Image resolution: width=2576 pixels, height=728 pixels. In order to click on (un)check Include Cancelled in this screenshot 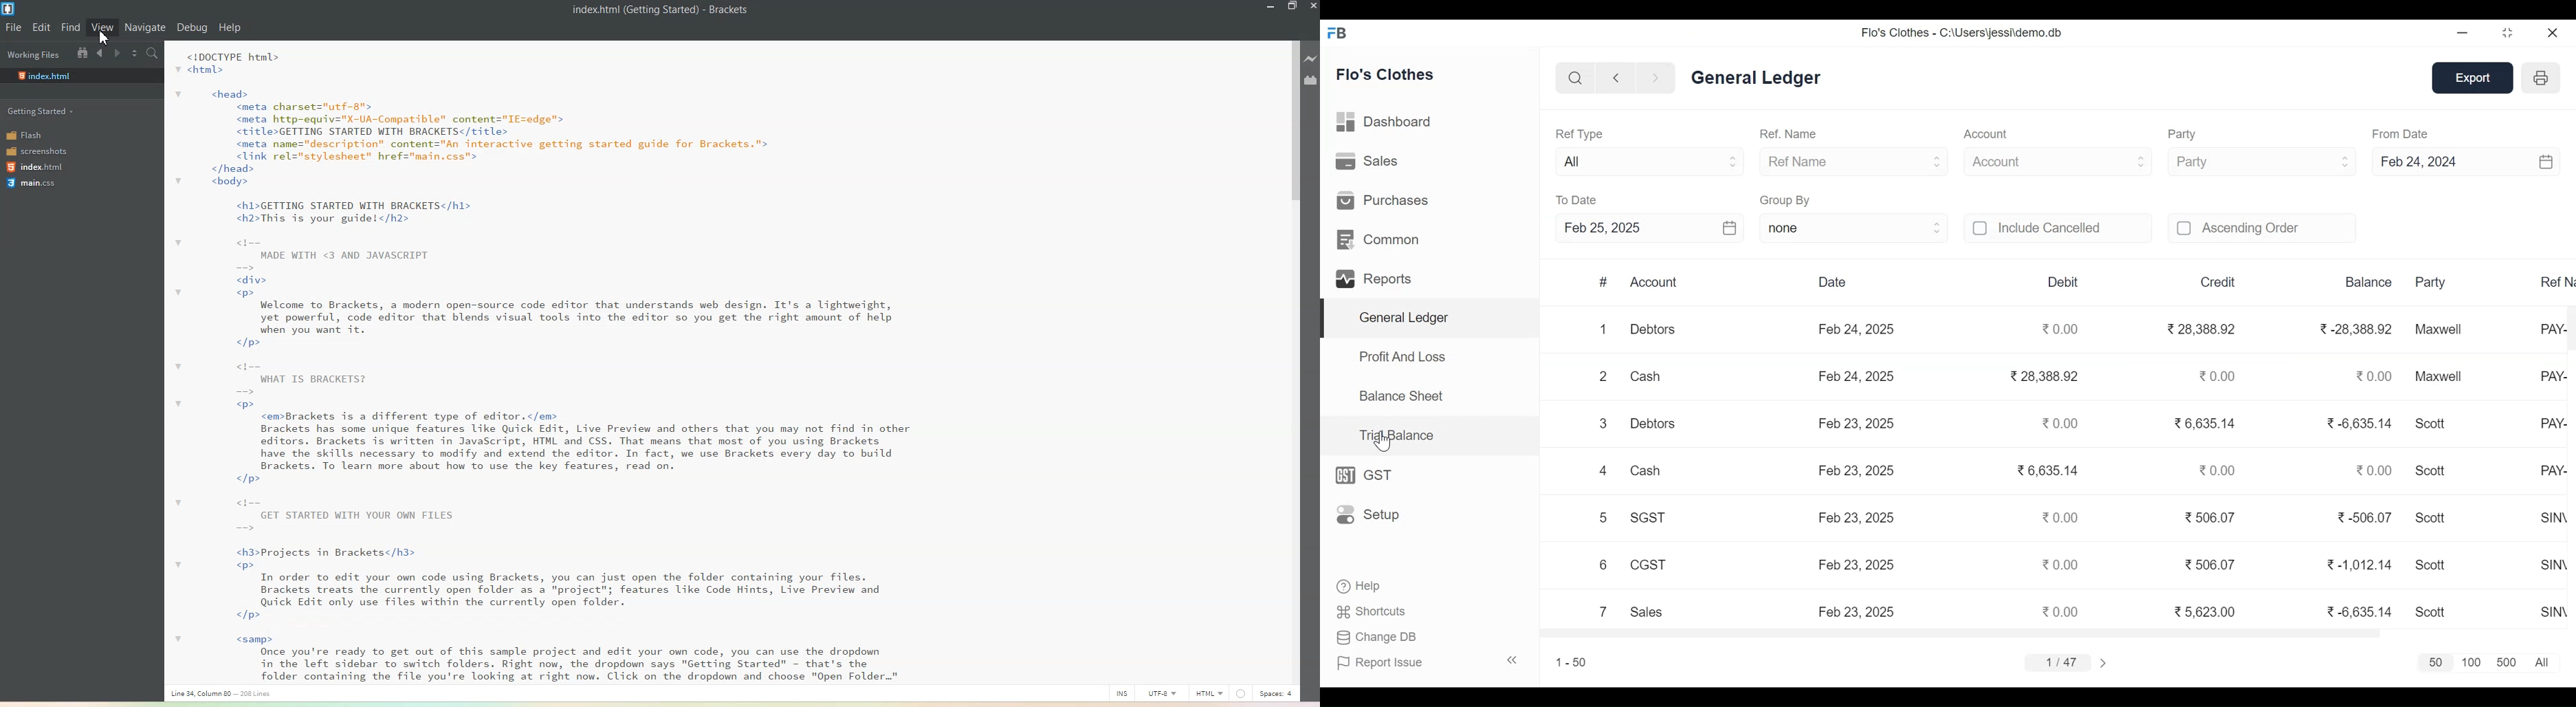, I will do `click(2058, 228)`.